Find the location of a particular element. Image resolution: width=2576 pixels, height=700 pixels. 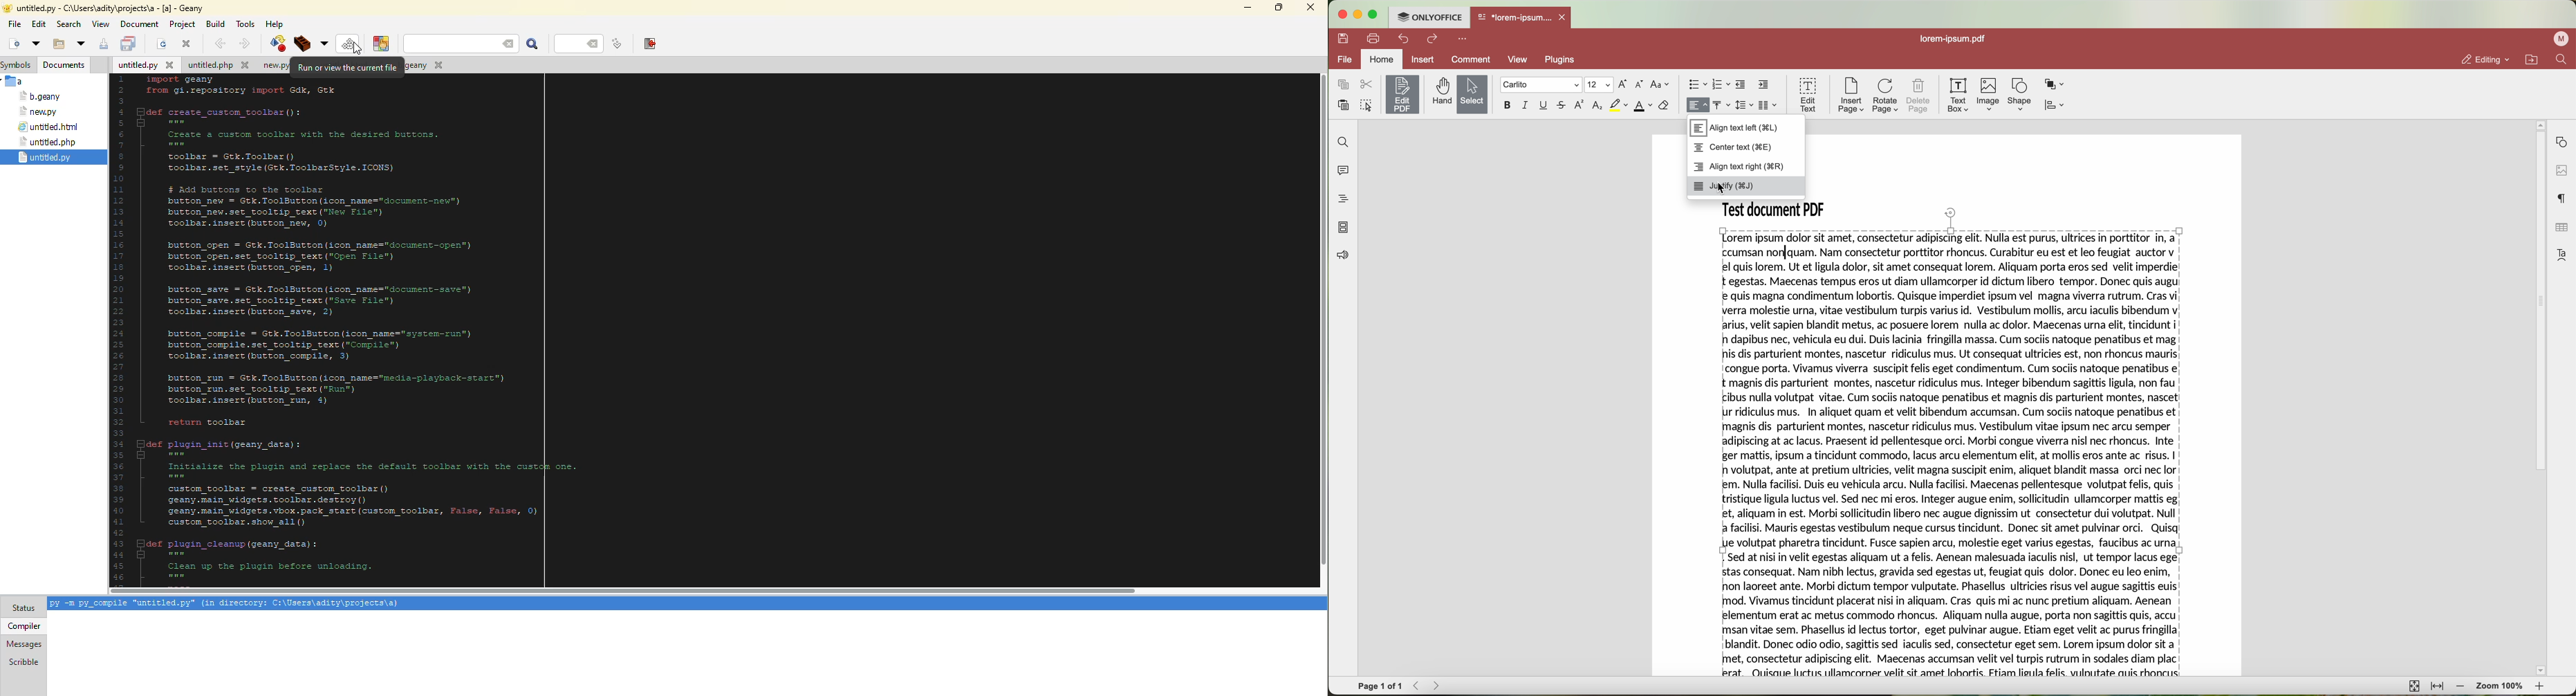

image is located at coordinates (1990, 95).